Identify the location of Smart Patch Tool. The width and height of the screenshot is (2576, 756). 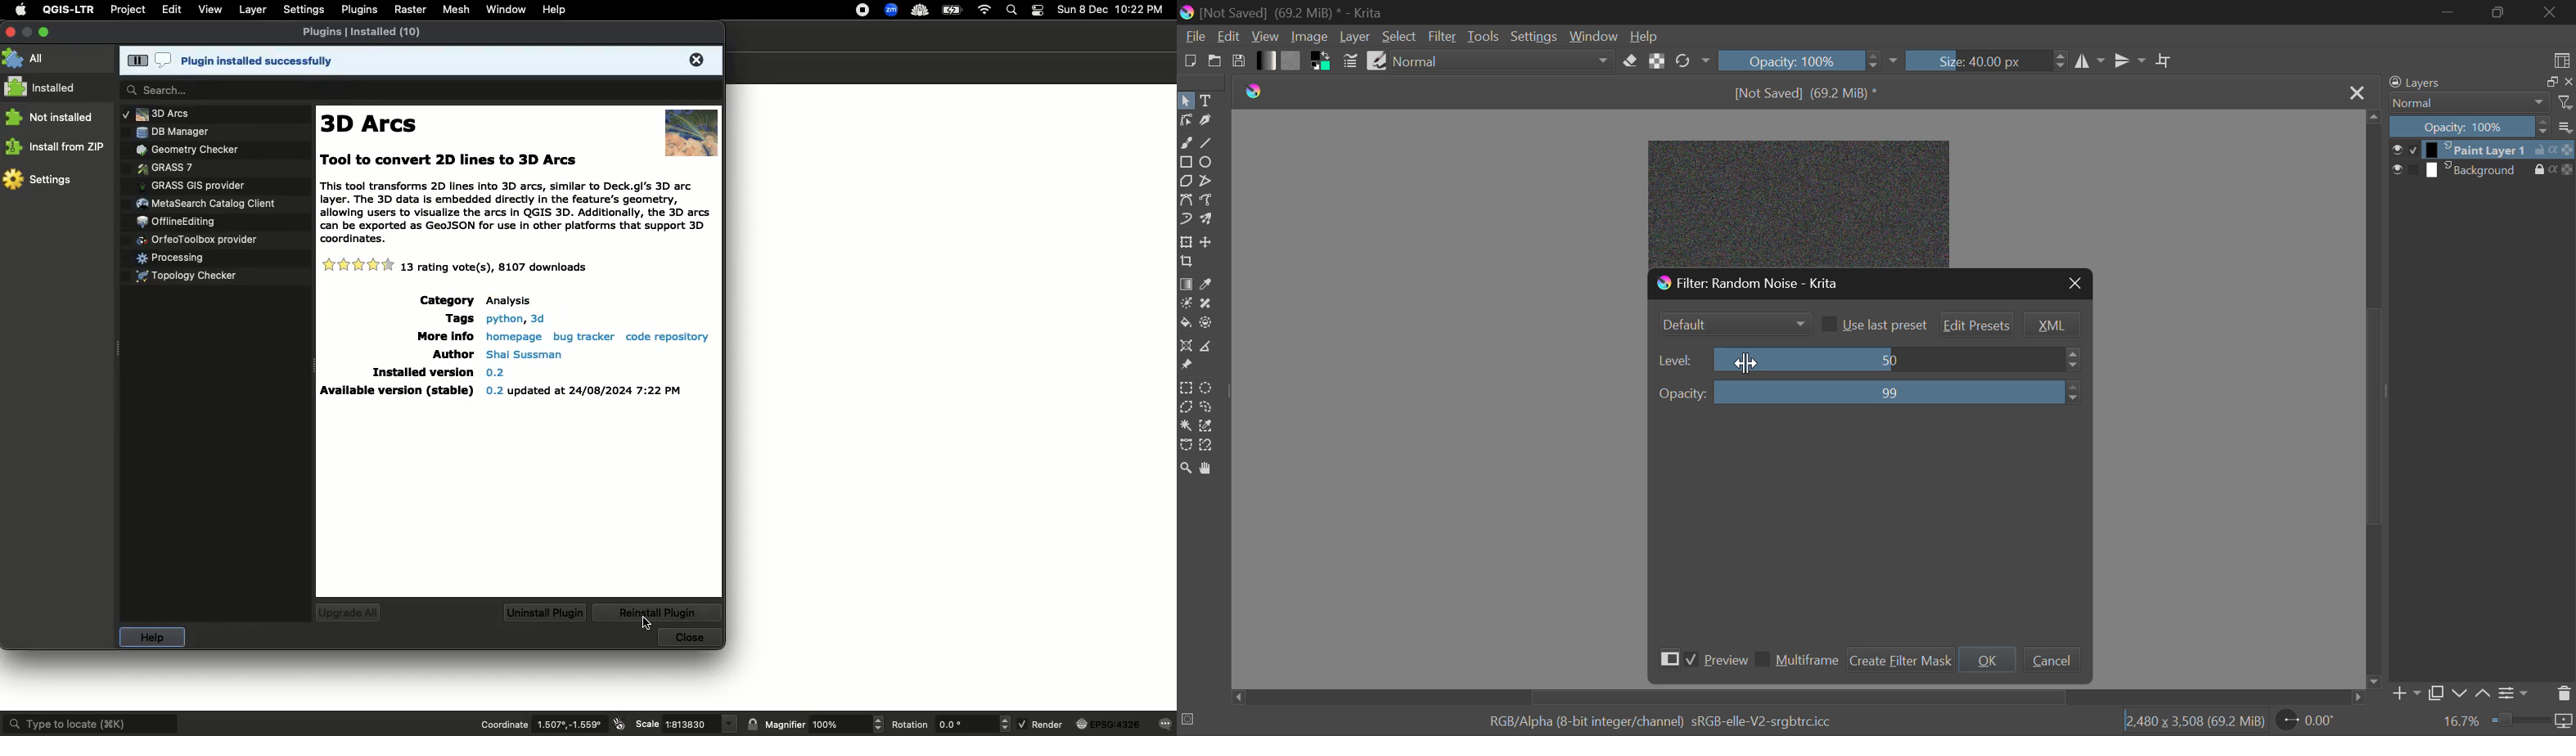
(1208, 305).